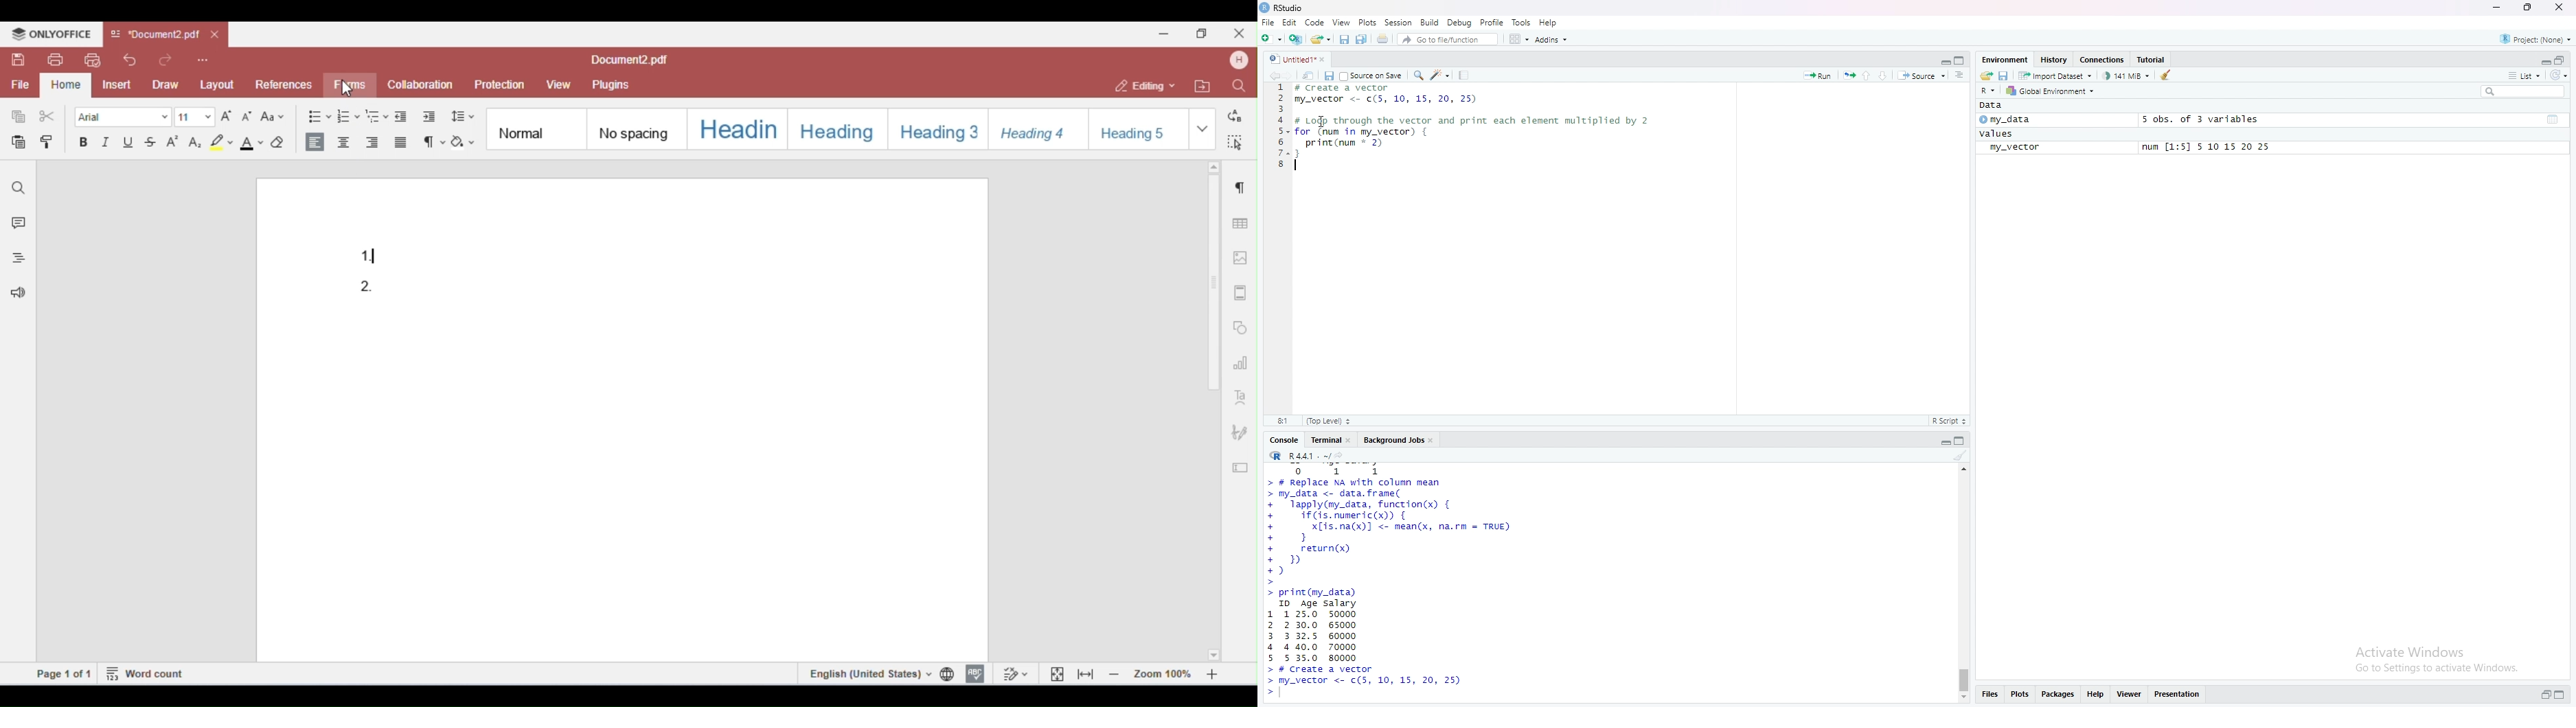  What do you see at coordinates (2520, 92) in the screenshot?
I see `search` at bounding box center [2520, 92].